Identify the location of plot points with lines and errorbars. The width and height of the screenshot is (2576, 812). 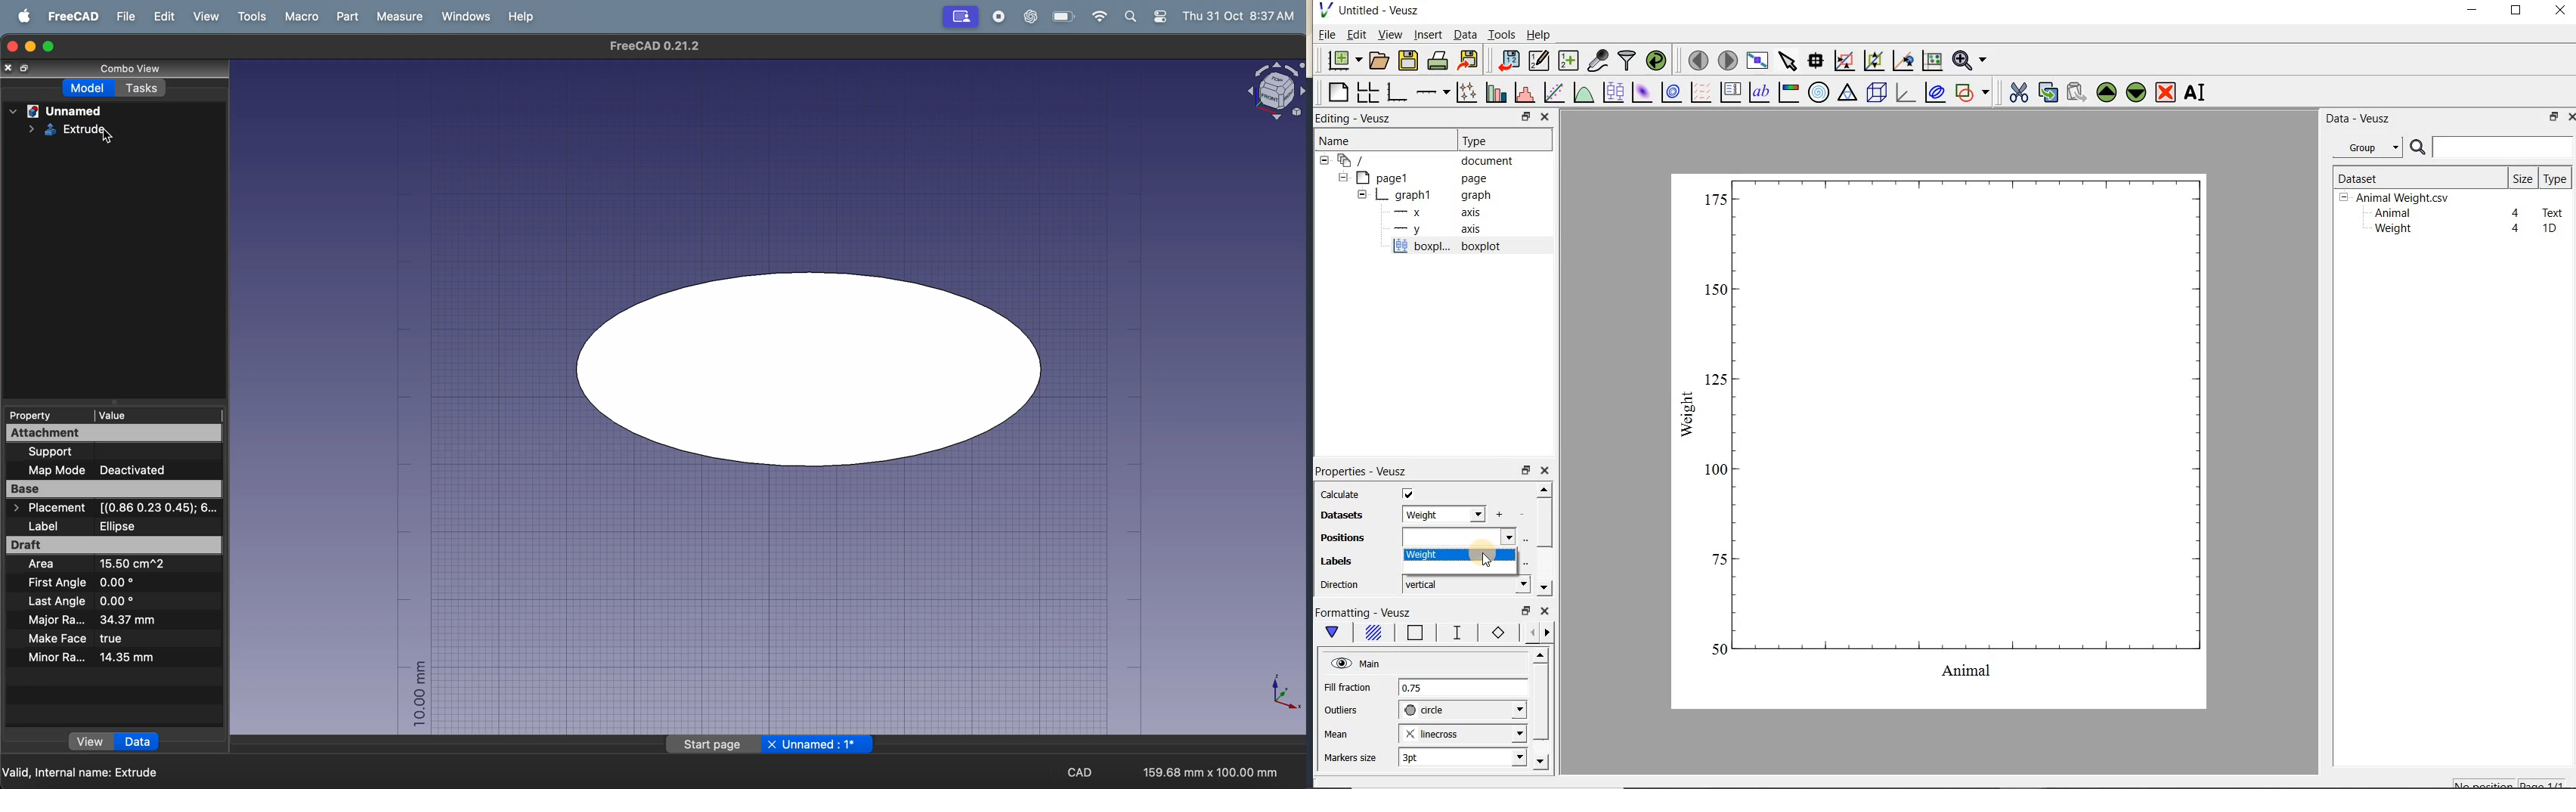
(1468, 92).